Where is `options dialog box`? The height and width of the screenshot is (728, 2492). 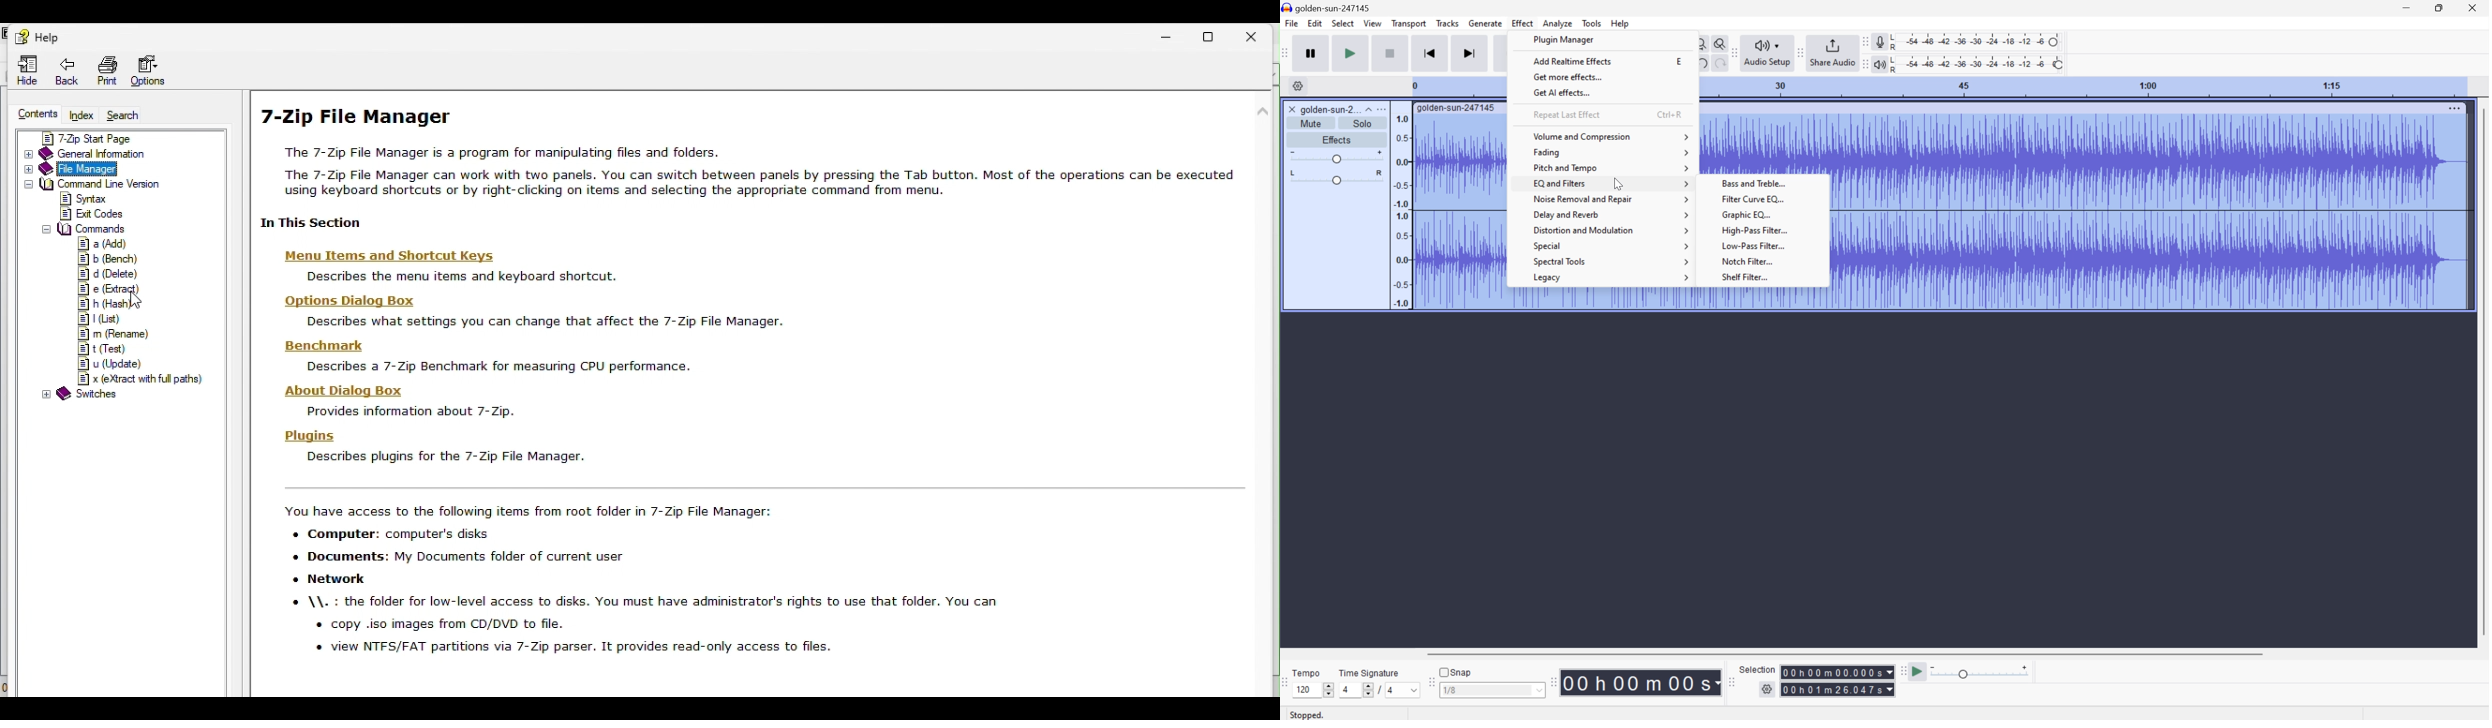
options dialog box is located at coordinates (531, 309).